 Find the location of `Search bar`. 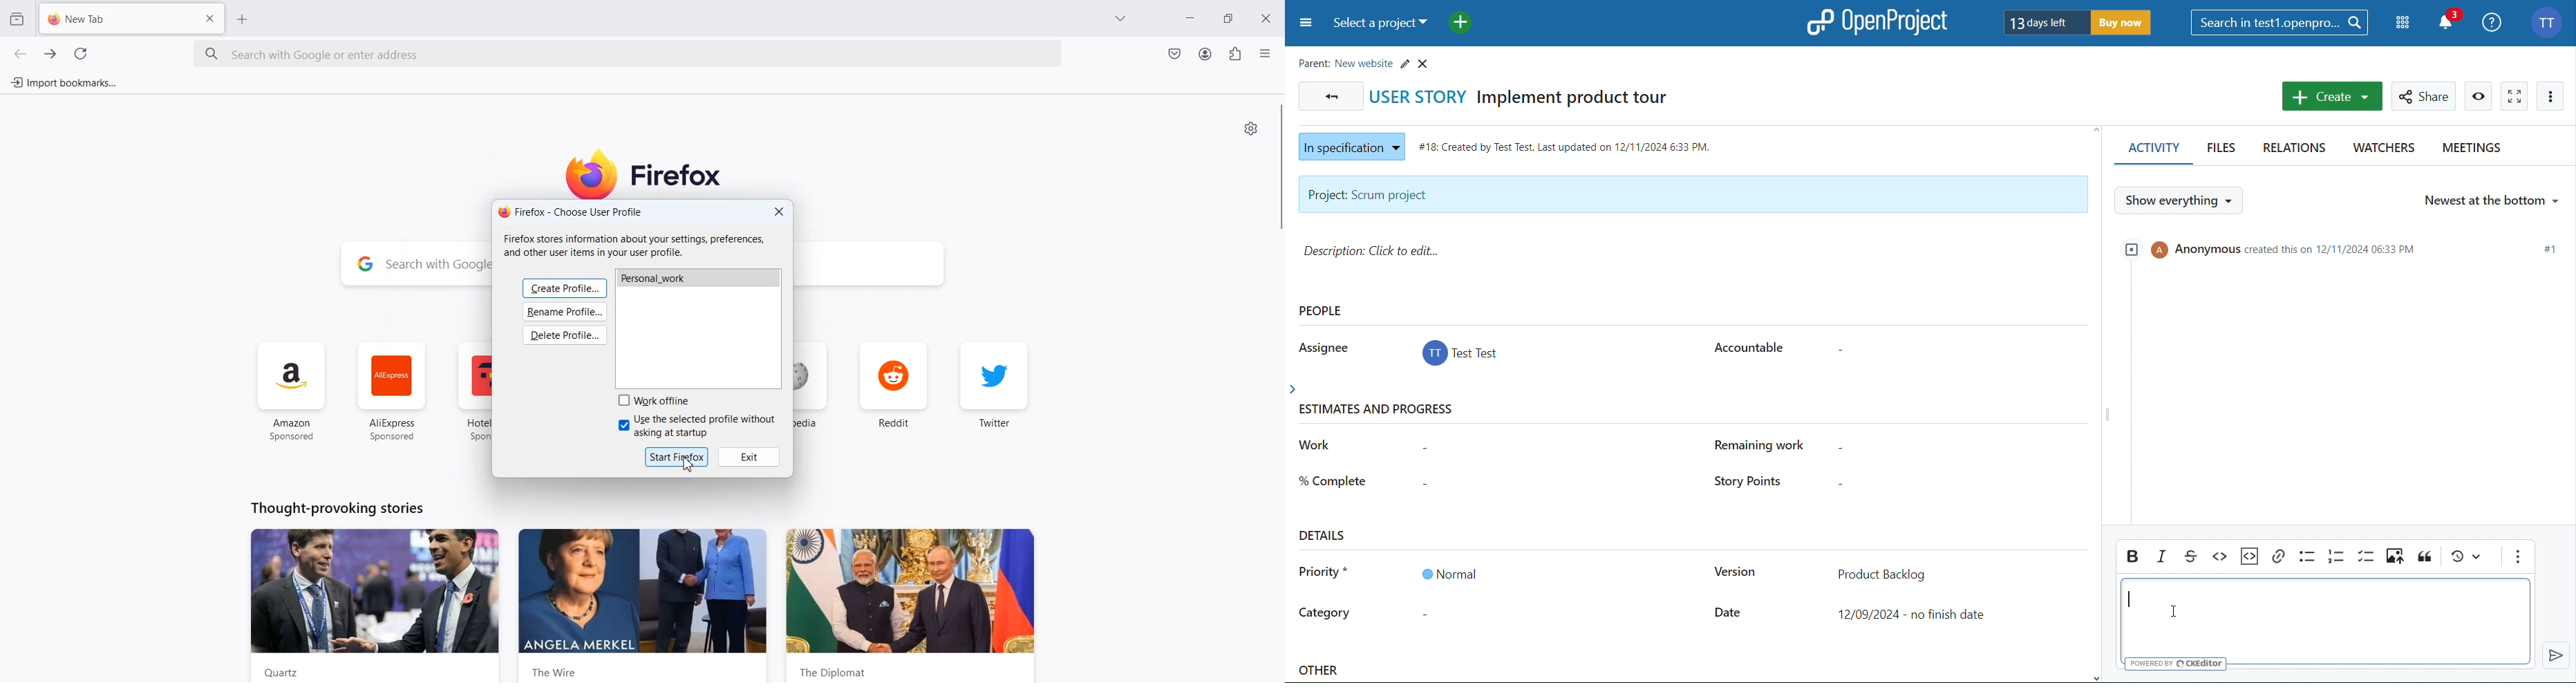

Search bar is located at coordinates (629, 55).